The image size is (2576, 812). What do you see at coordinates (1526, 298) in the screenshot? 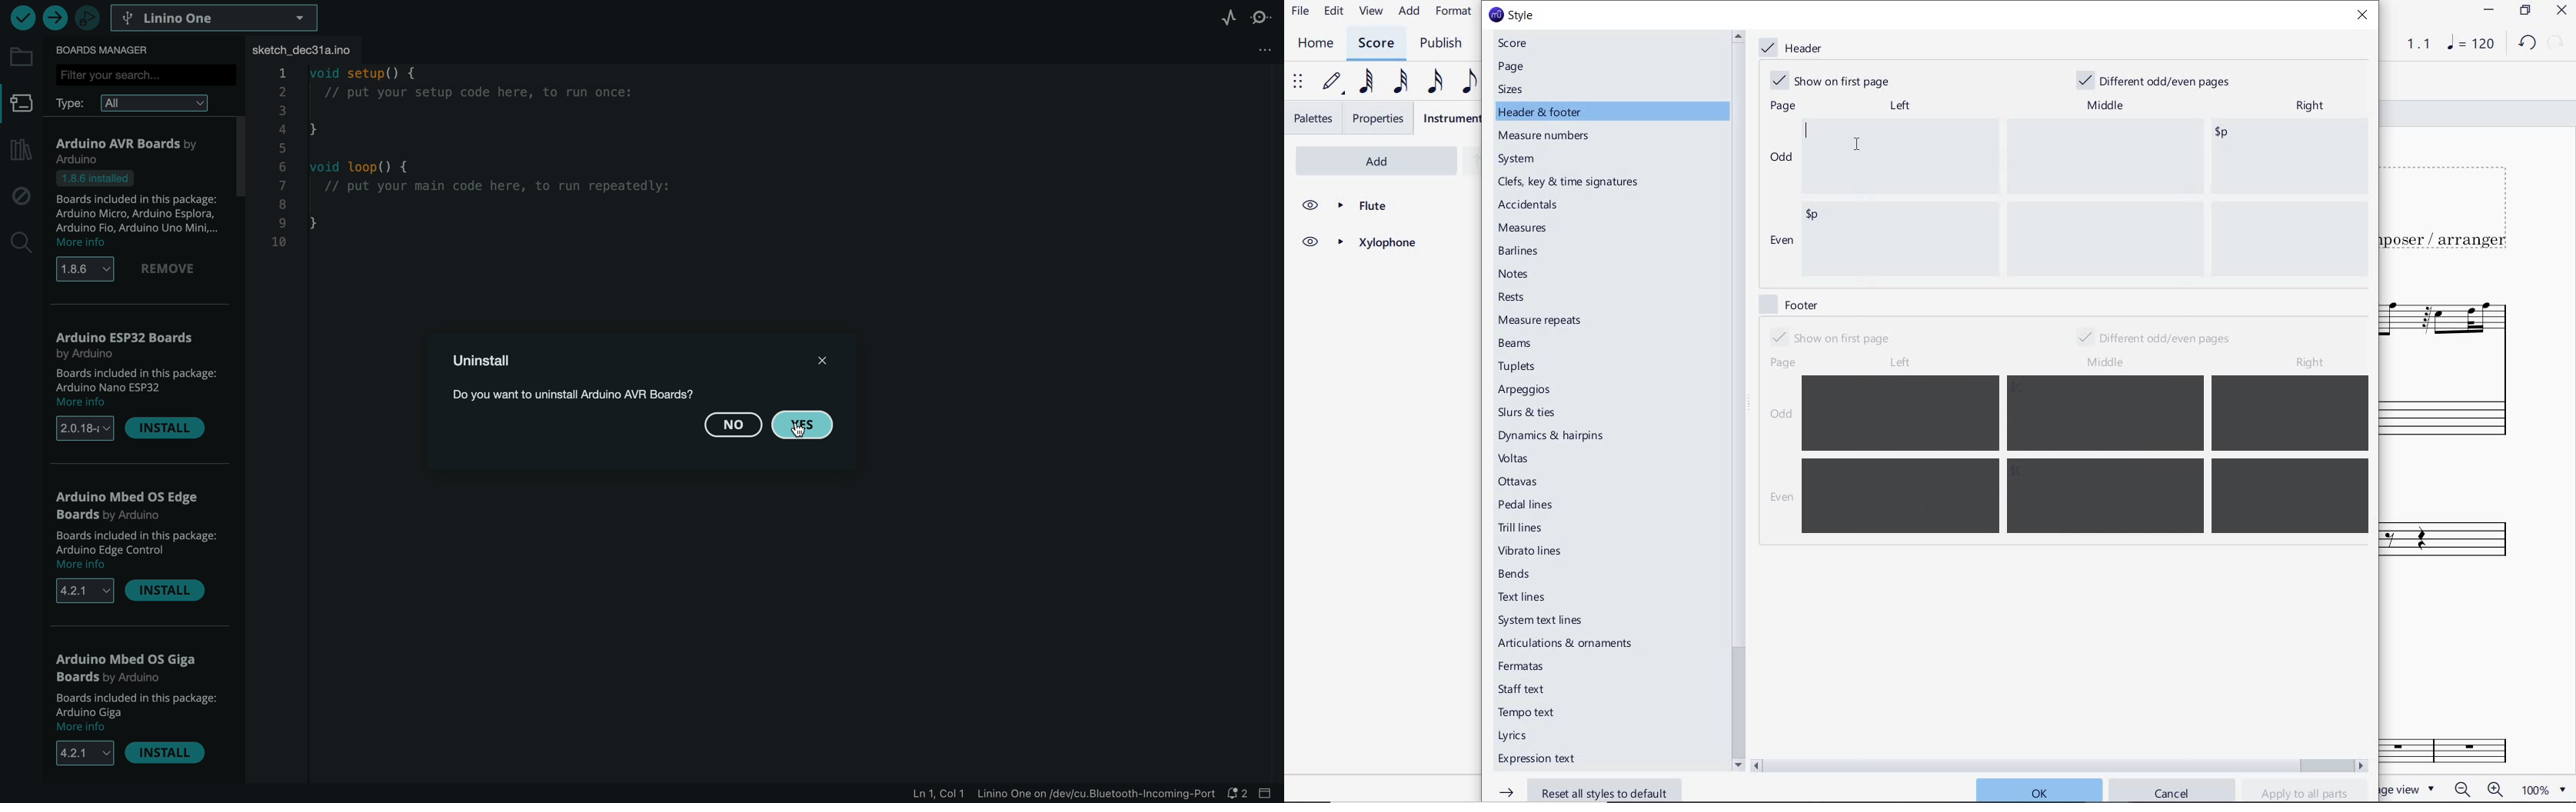
I see `rests` at bounding box center [1526, 298].